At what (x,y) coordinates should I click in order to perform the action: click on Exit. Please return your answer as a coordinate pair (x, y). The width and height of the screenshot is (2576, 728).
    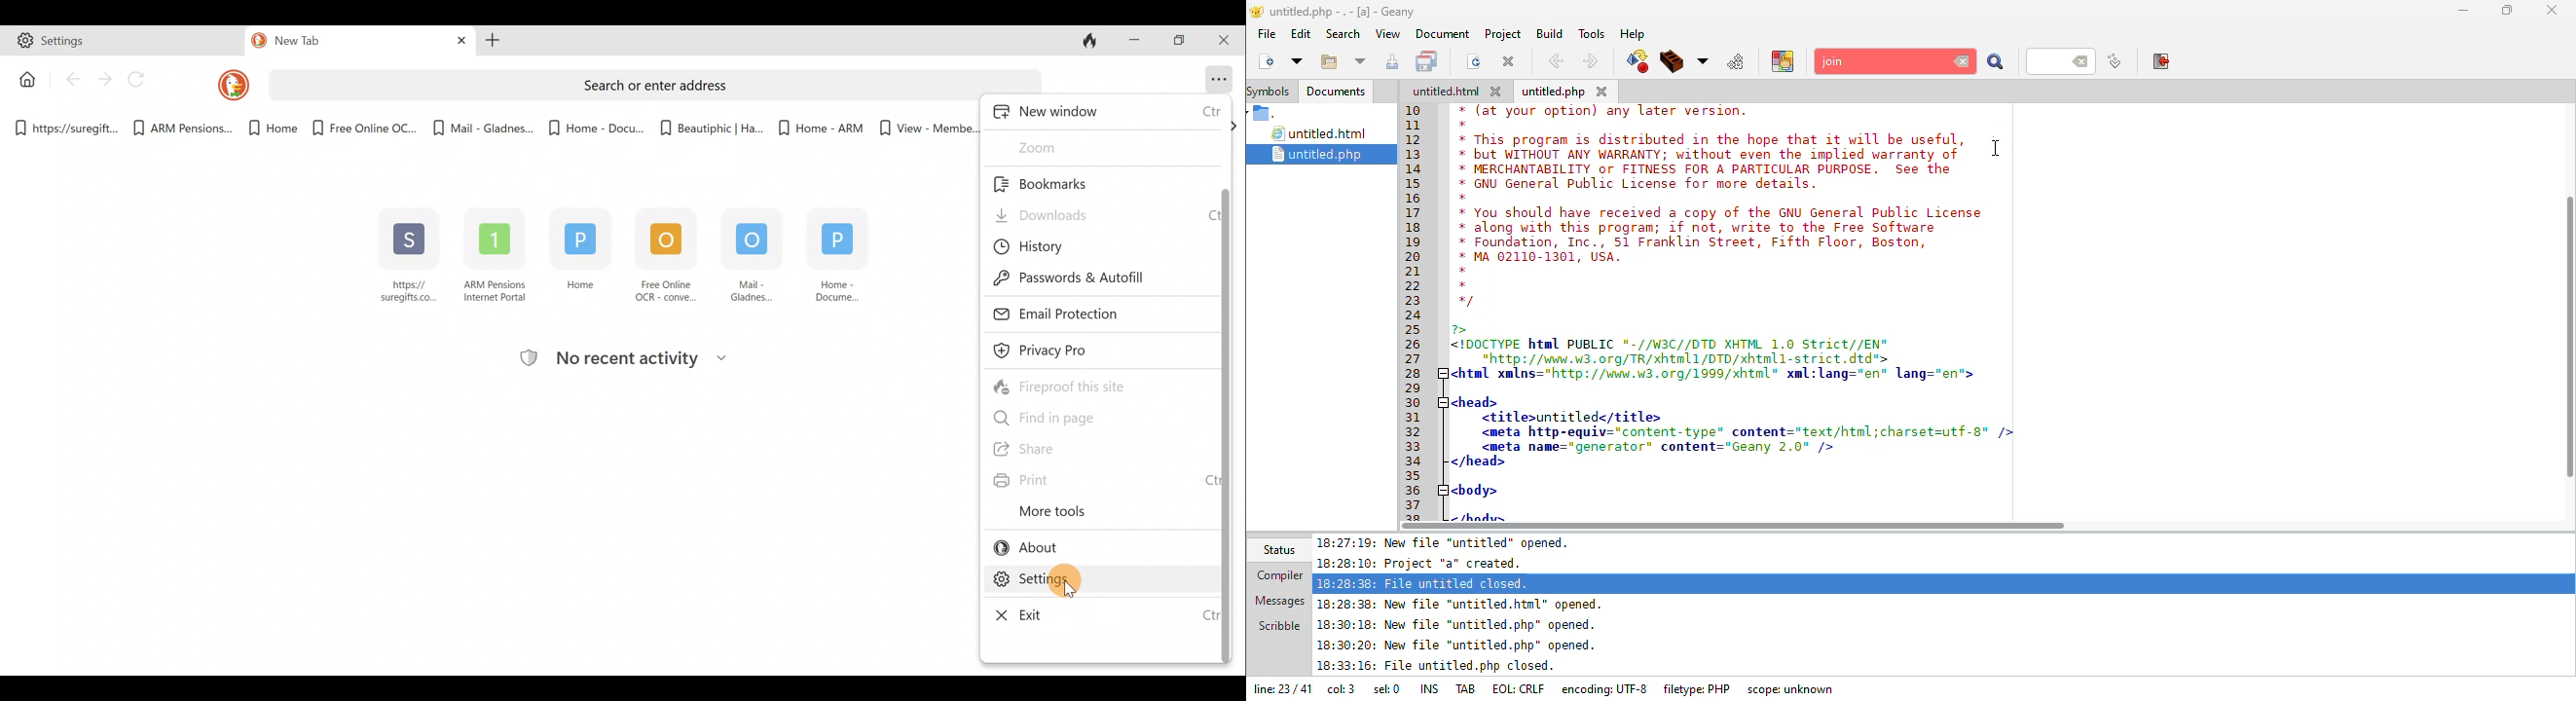
    Looking at the image, I should click on (1016, 611).